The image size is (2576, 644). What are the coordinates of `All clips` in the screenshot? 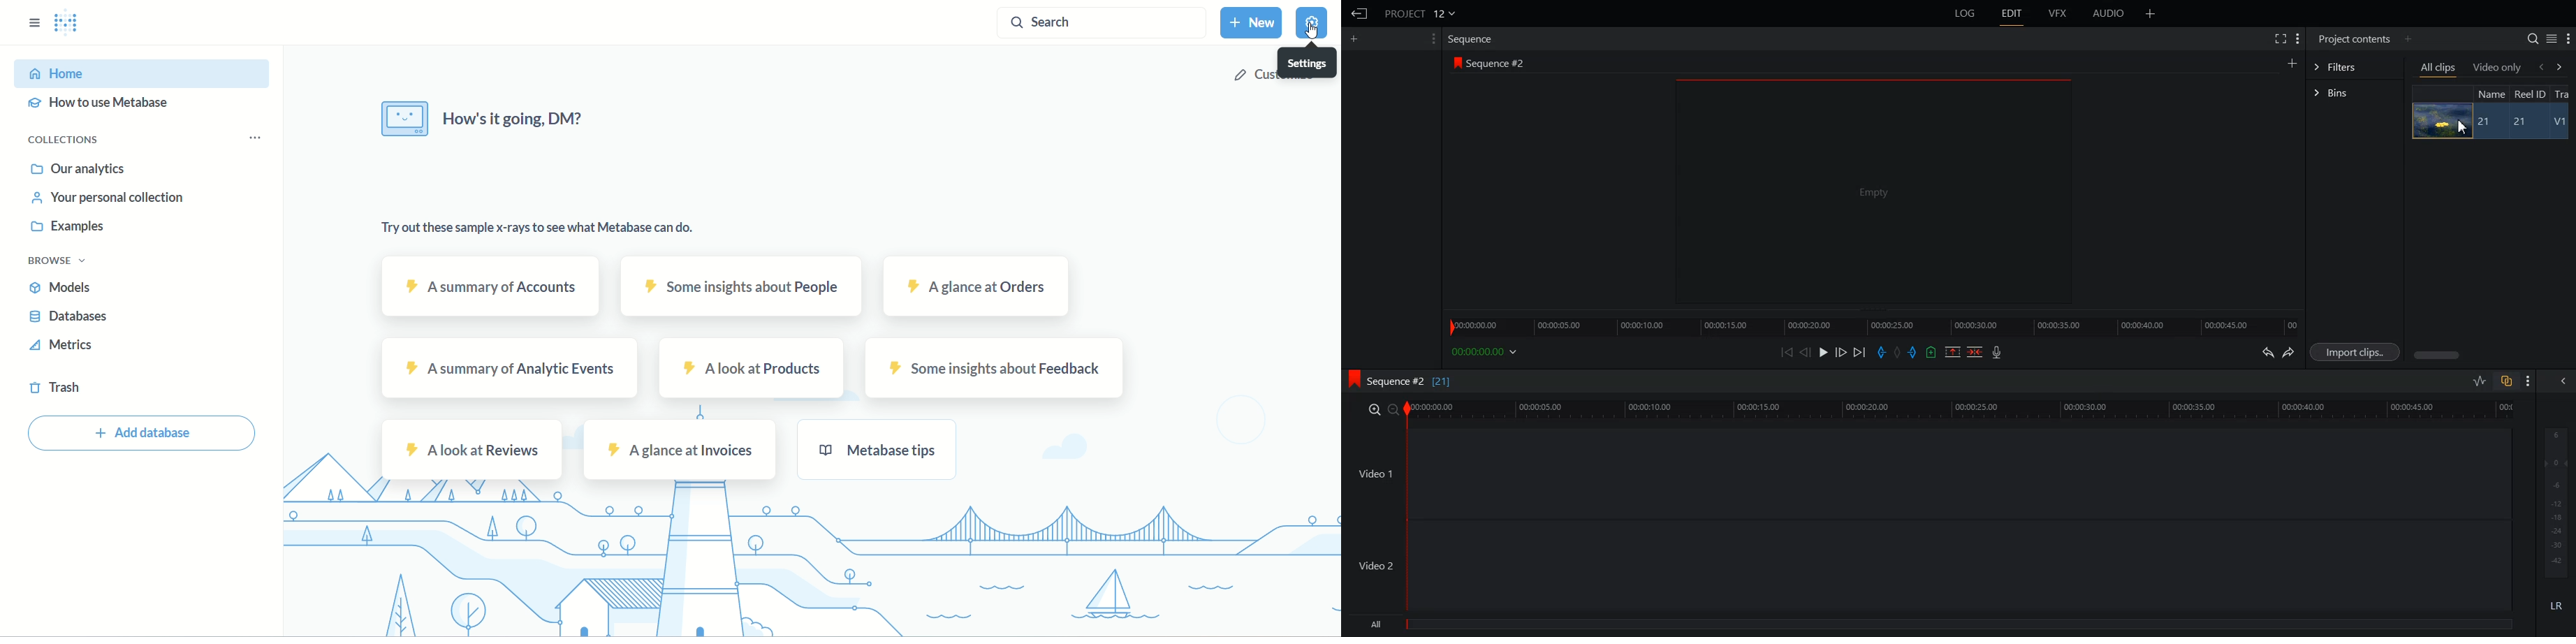 It's located at (2439, 69).